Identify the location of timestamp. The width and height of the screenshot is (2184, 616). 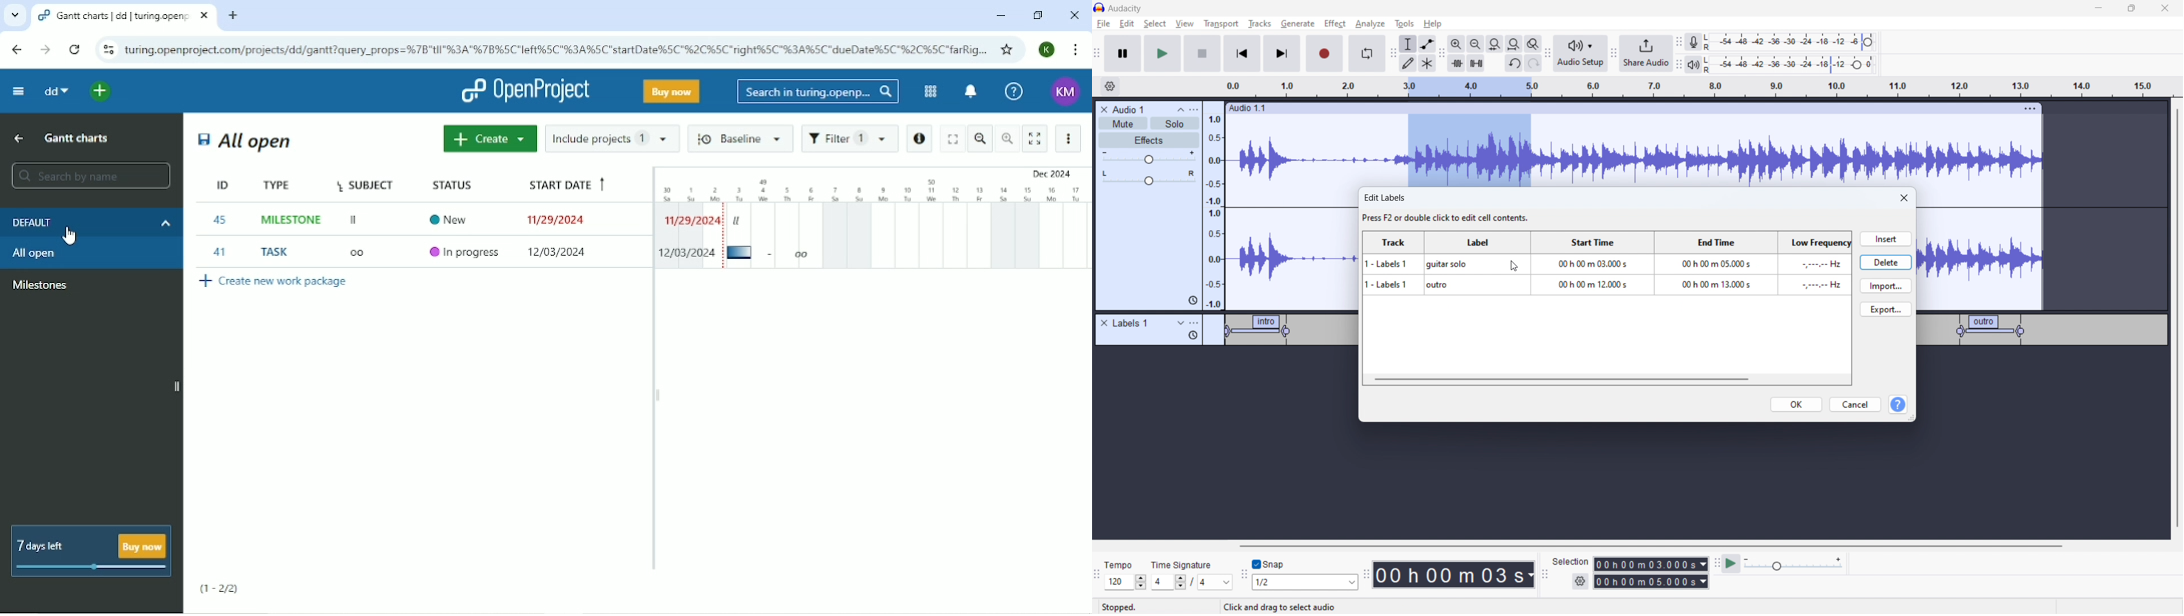
(1454, 574).